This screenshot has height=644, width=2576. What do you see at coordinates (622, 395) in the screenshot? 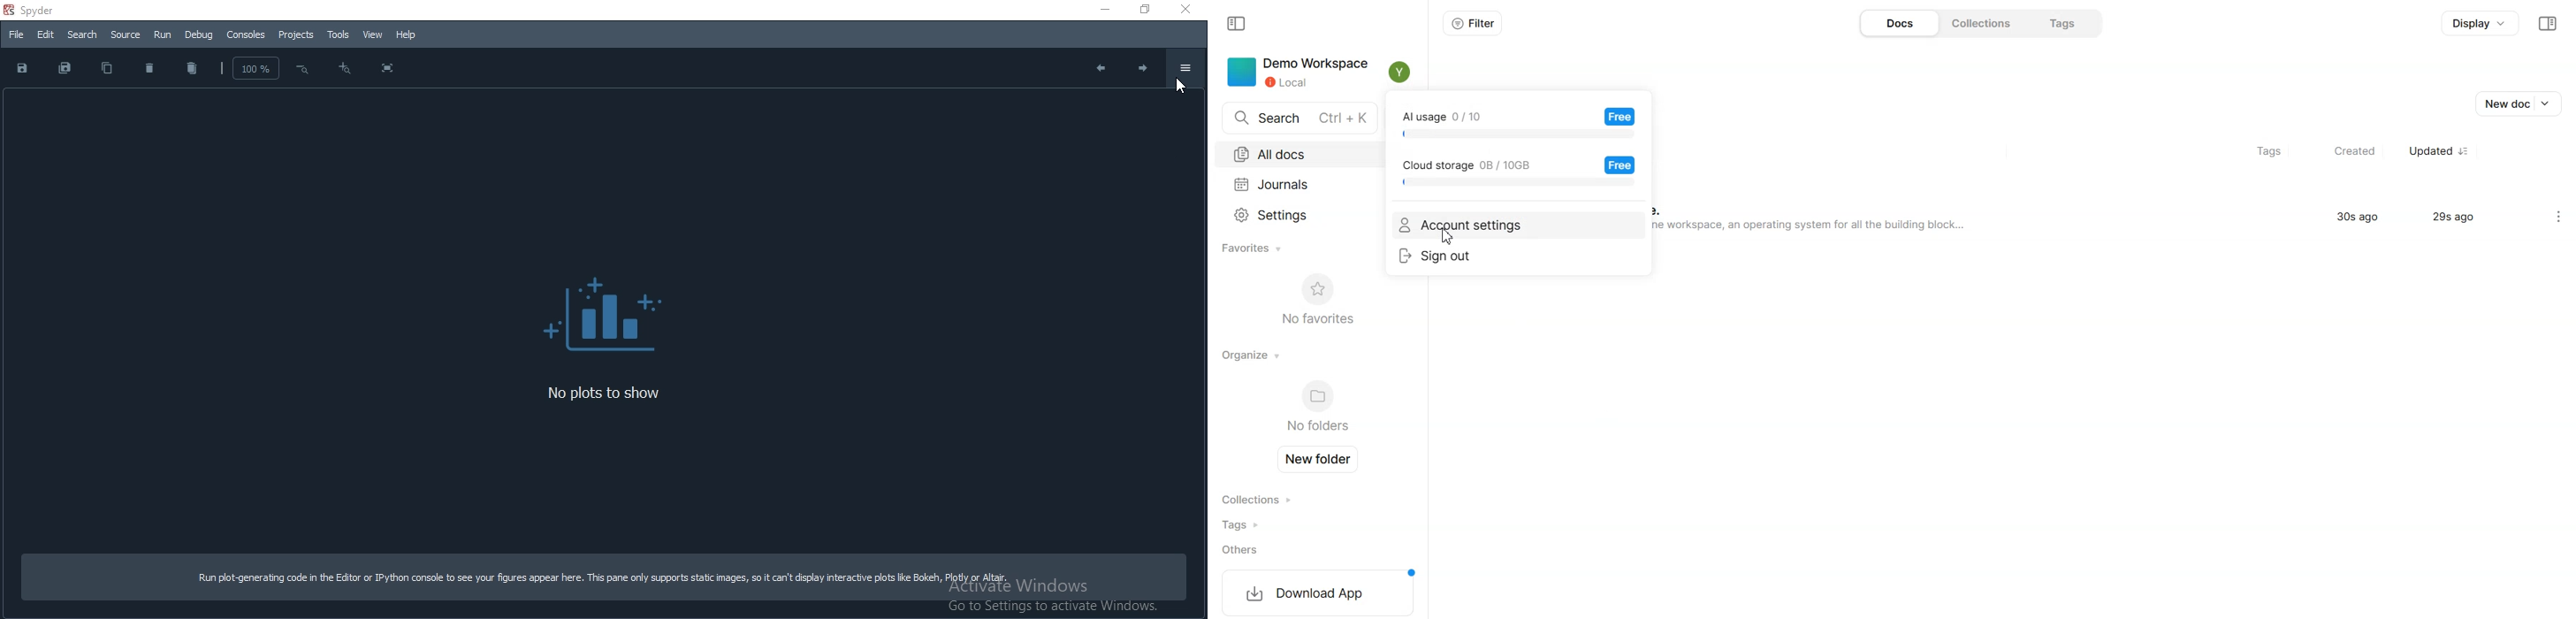
I see `No plots to show` at bounding box center [622, 395].